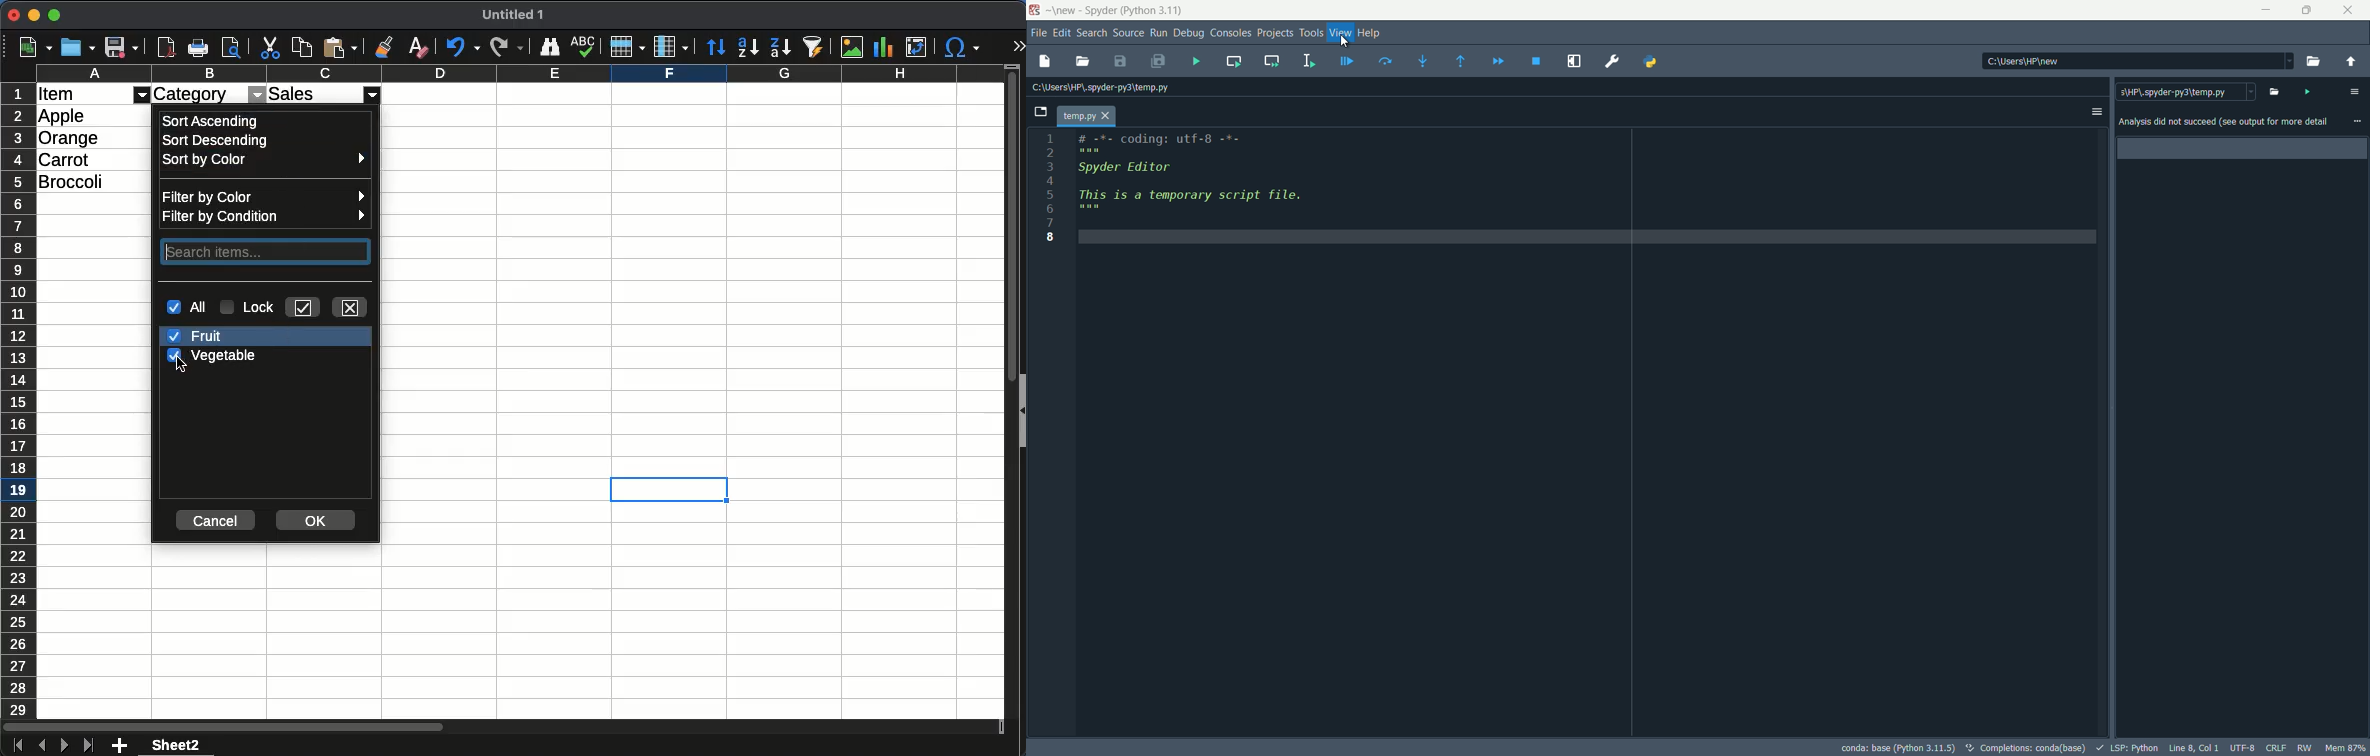 The height and width of the screenshot is (756, 2380). Describe the element at coordinates (1158, 34) in the screenshot. I see `run menu` at that location.